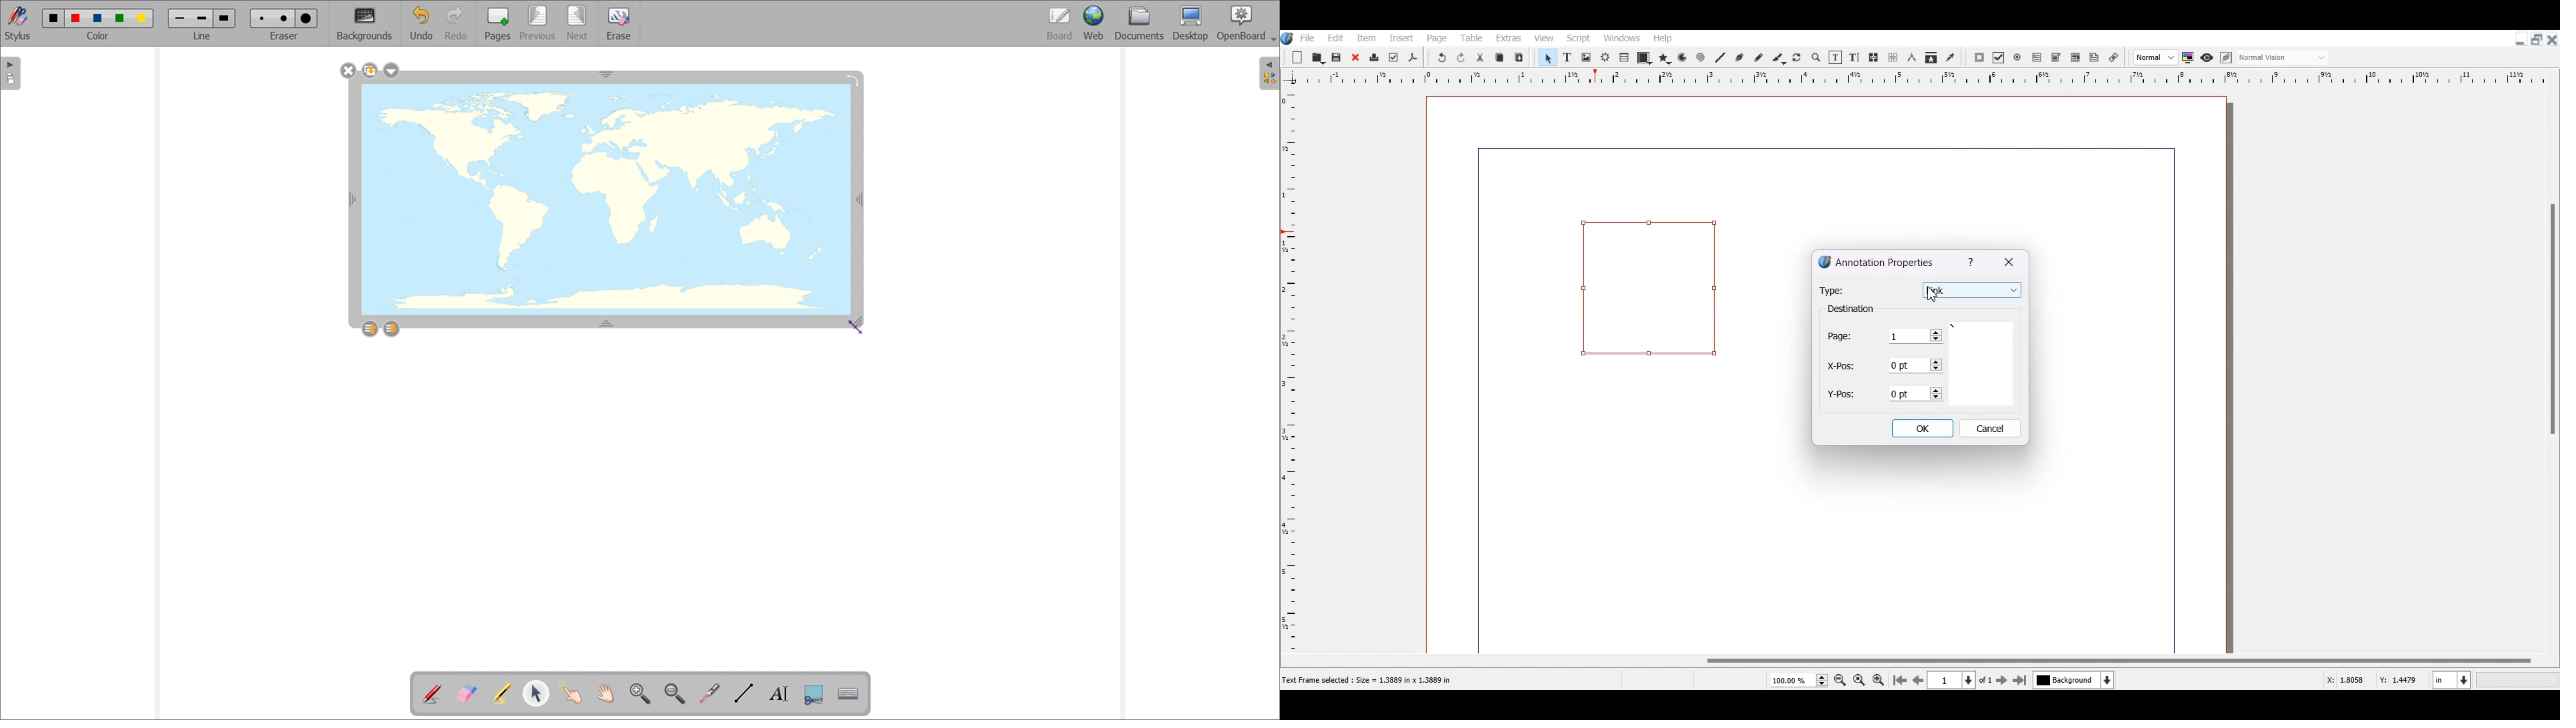 The width and height of the screenshot is (2576, 728). Describe the element at coordinates (1900, 680) in the screenshot. I see `Go to First Page` at that location.